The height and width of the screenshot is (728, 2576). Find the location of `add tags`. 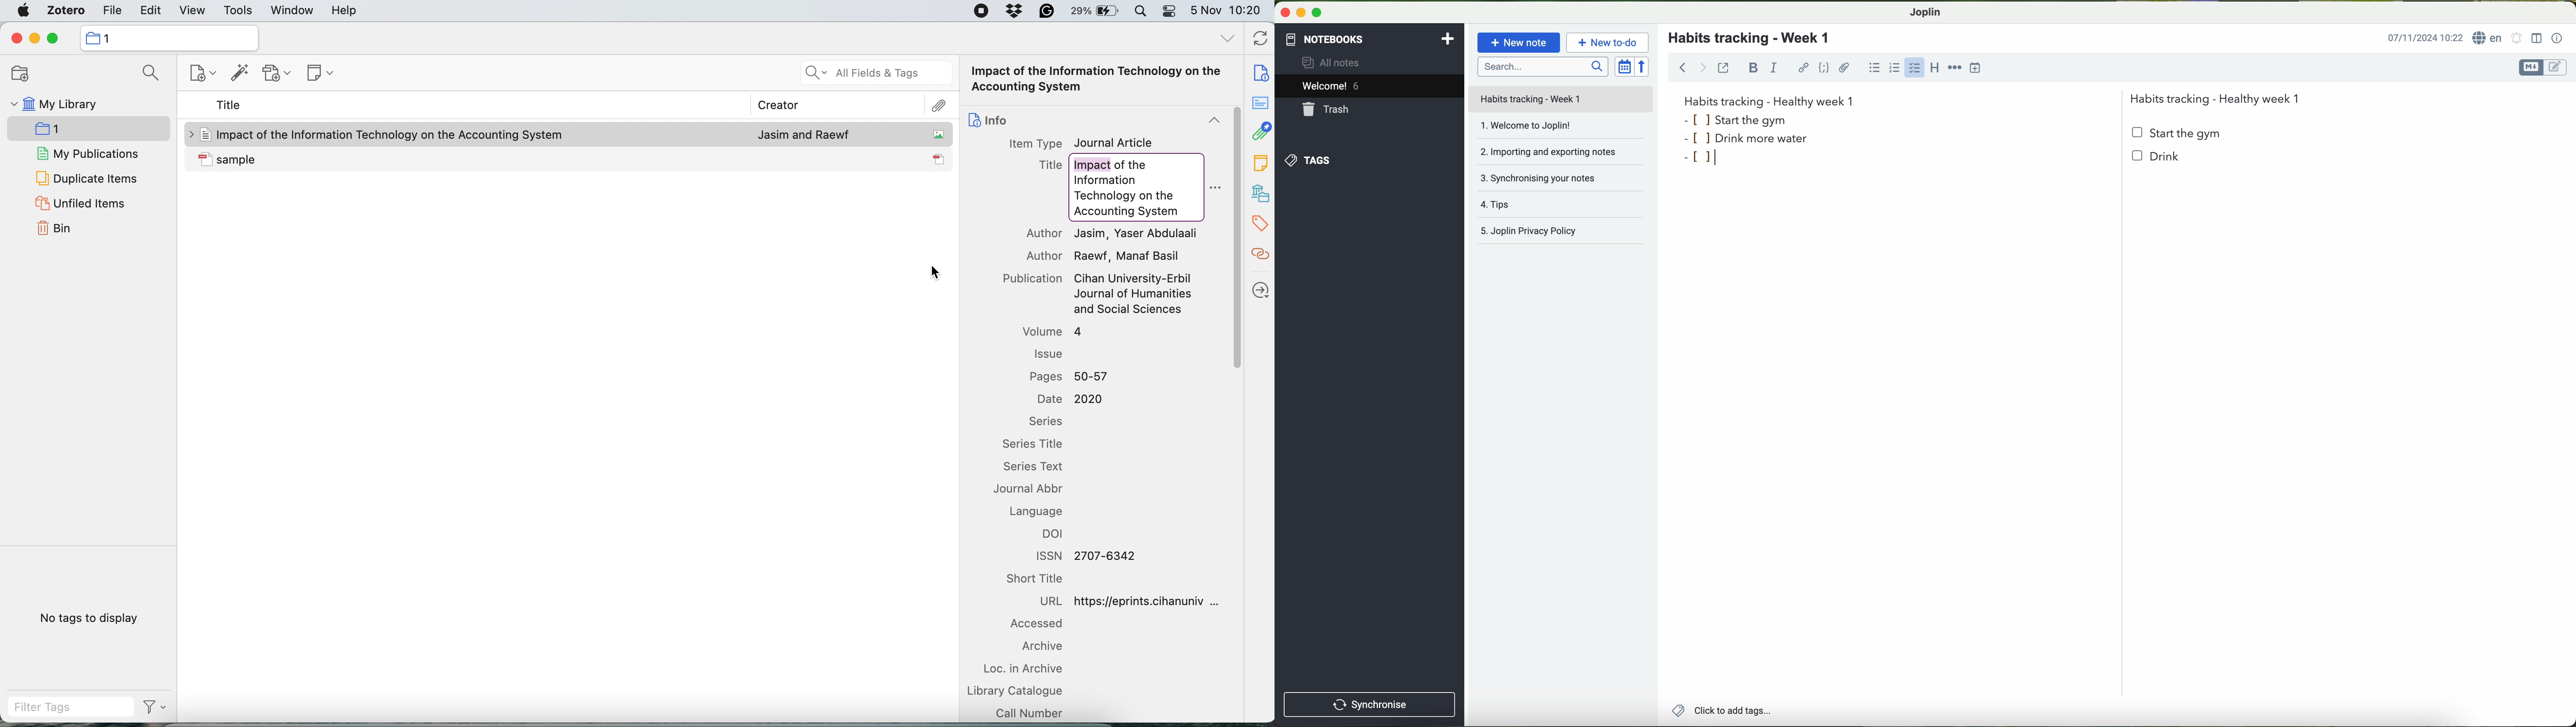

add tags is located at coordinates (1718, 711).